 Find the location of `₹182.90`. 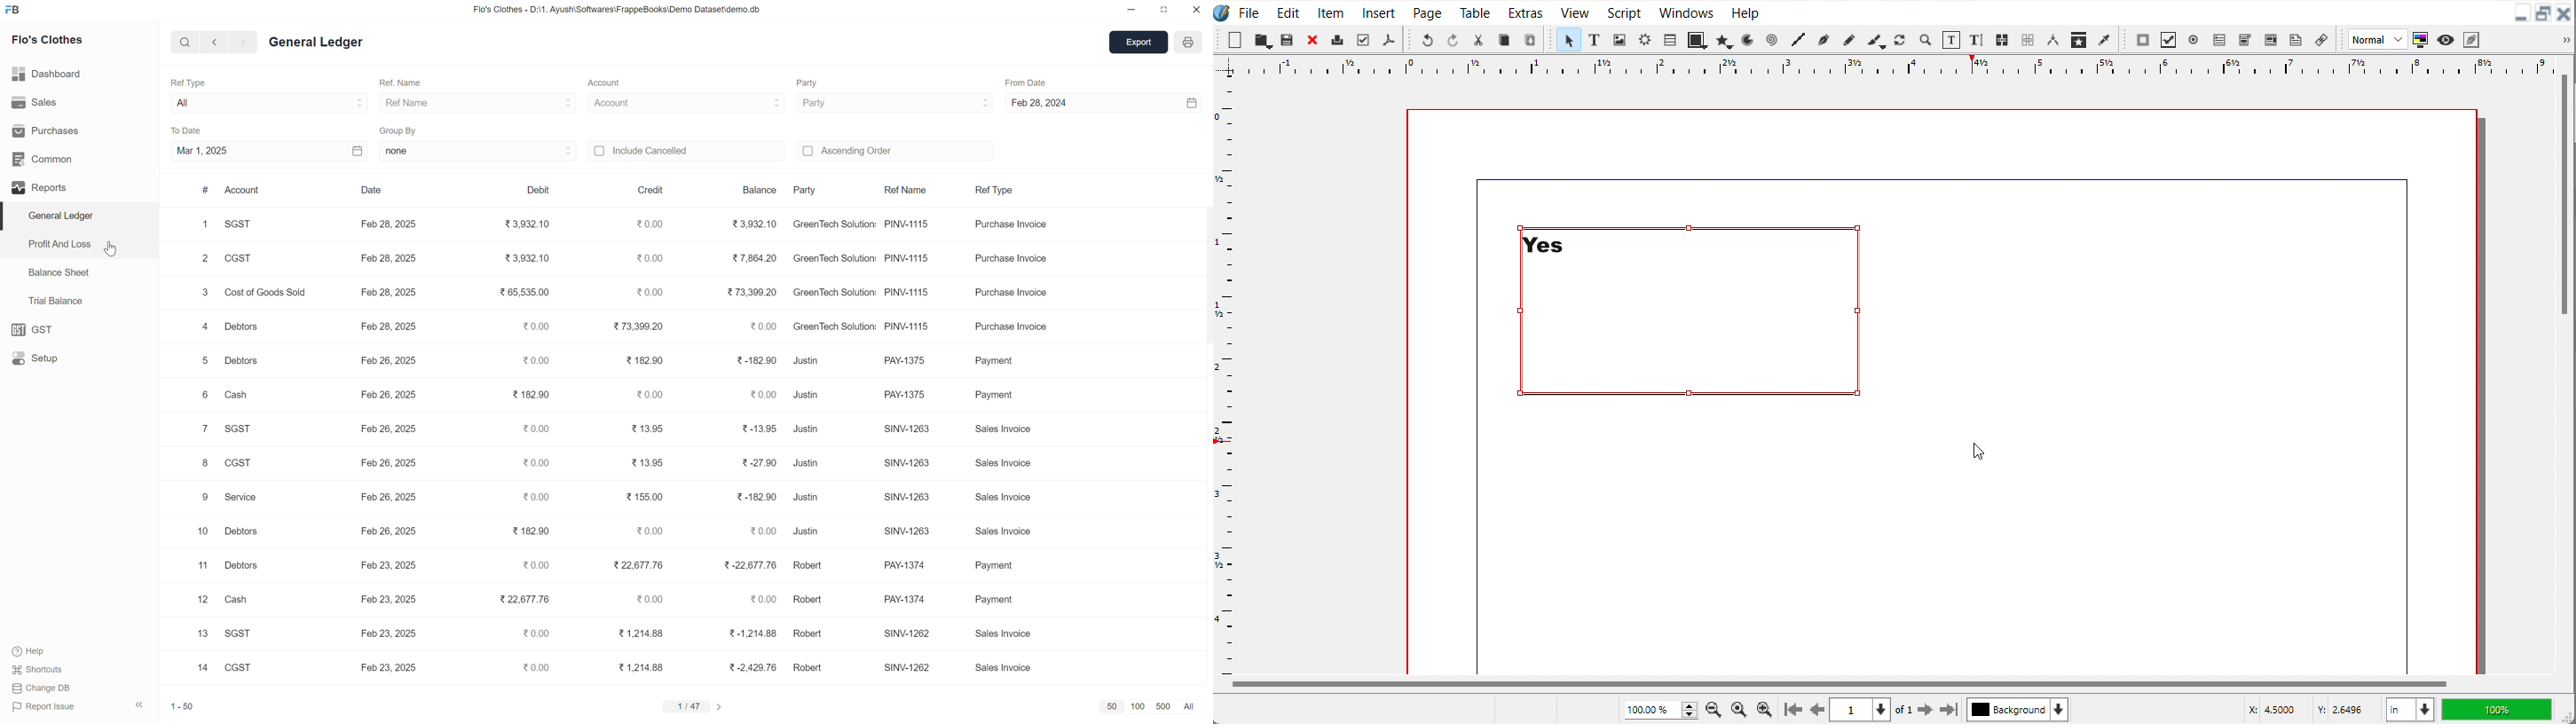

₹182.90 is located at coordinates (531, 533).